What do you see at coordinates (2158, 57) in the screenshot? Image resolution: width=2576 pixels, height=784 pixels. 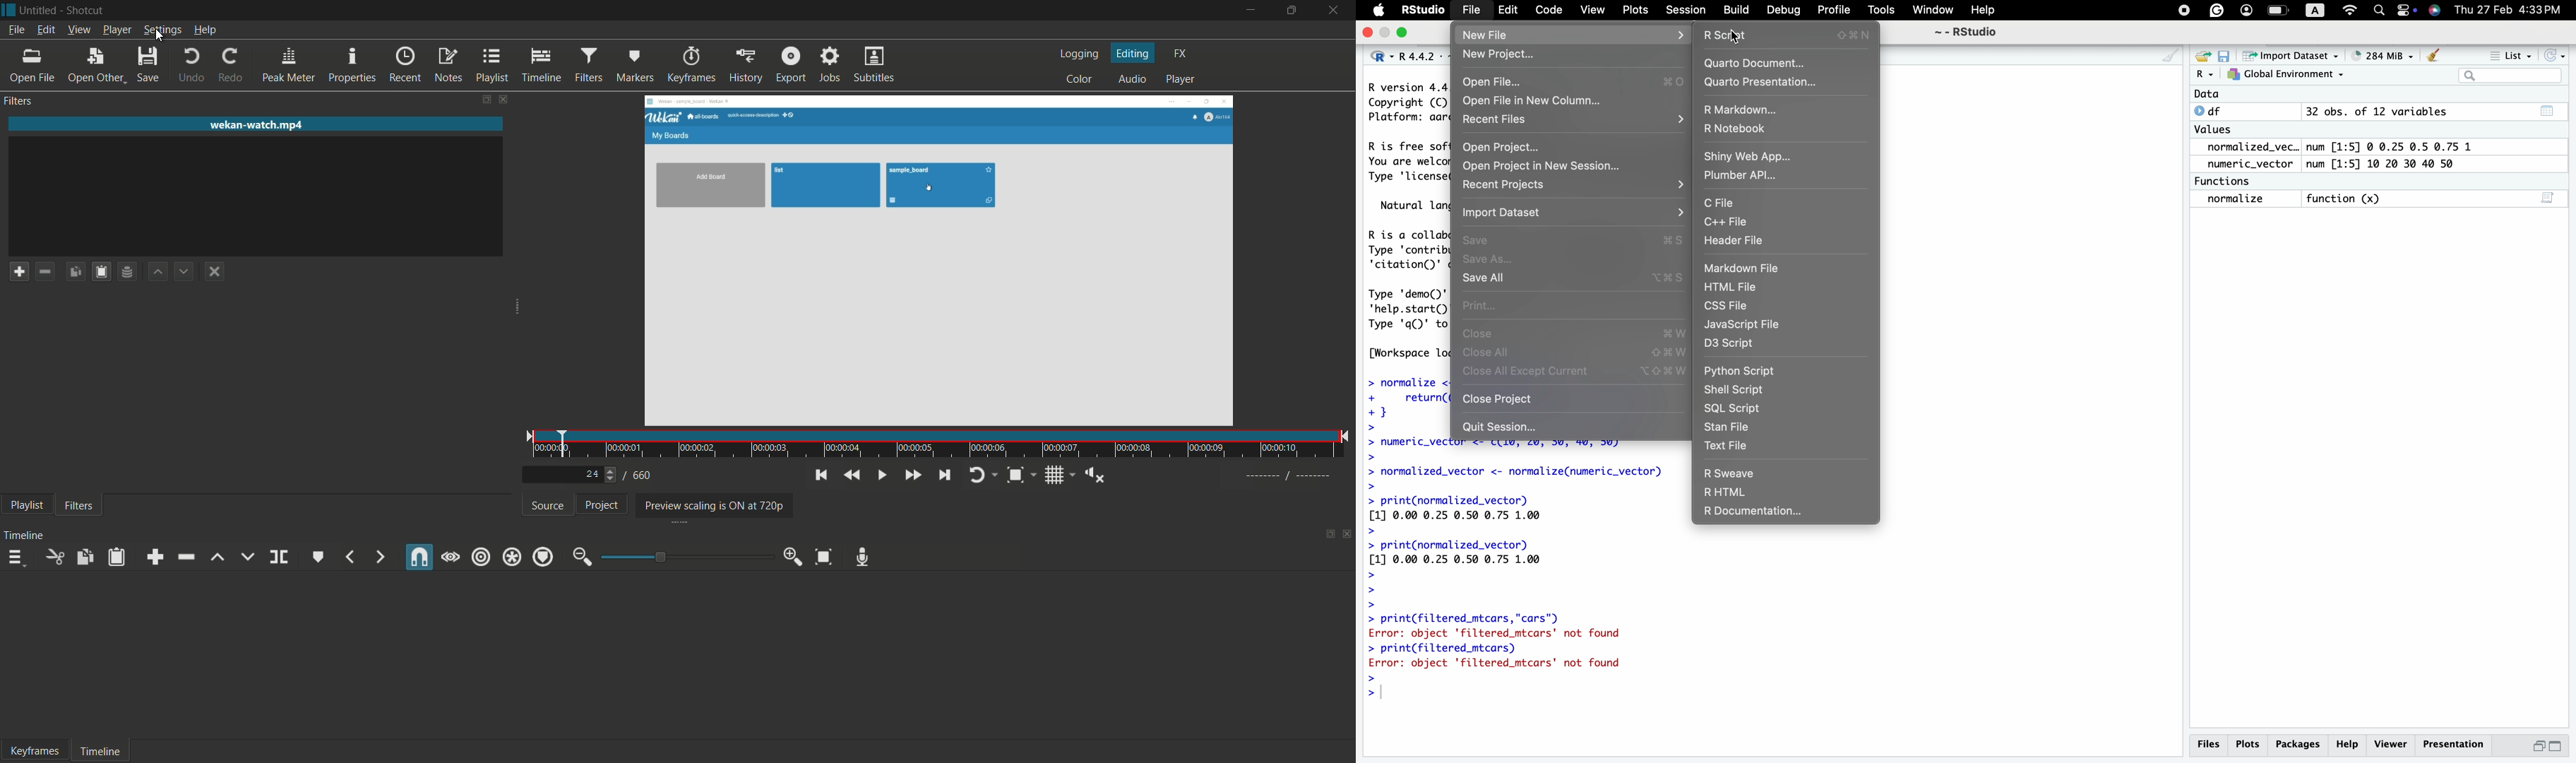 I see `CLEAN UP` at bounding box center [2158, 57].